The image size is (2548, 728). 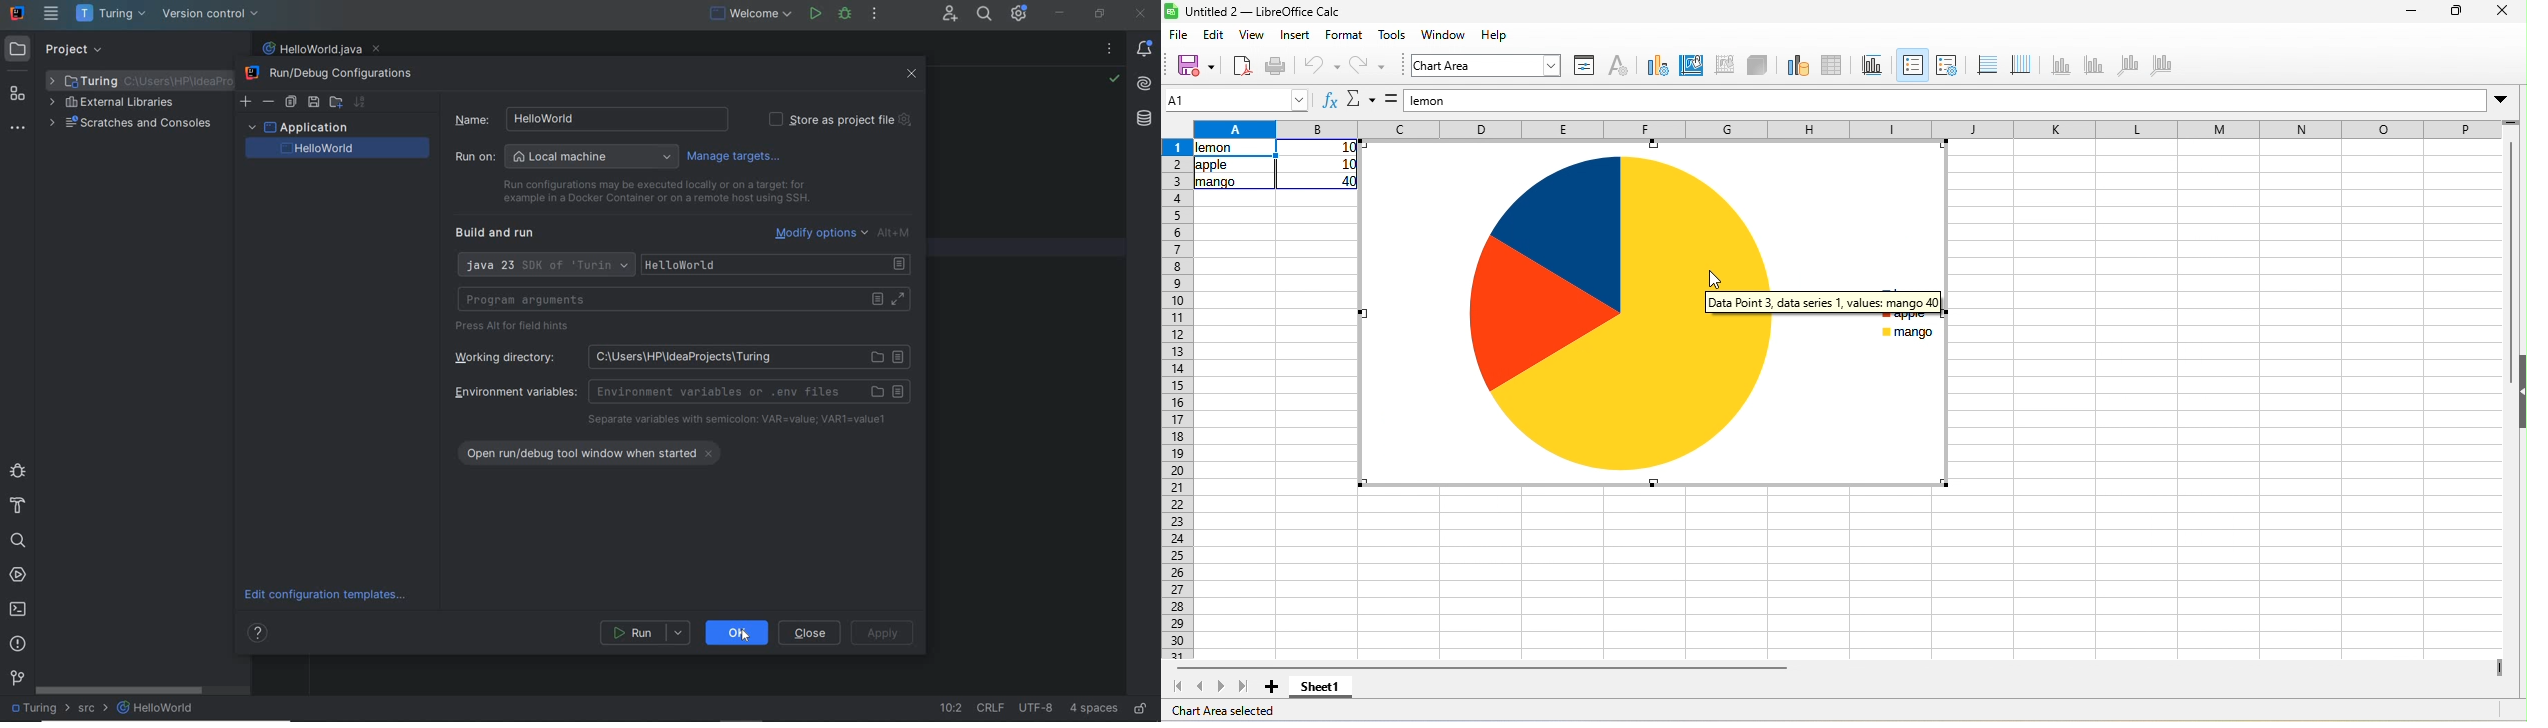 What do you see at coordinates (779, 265) in the screenshot?
I see `HelloWorld` at bounding box center [779, 265].